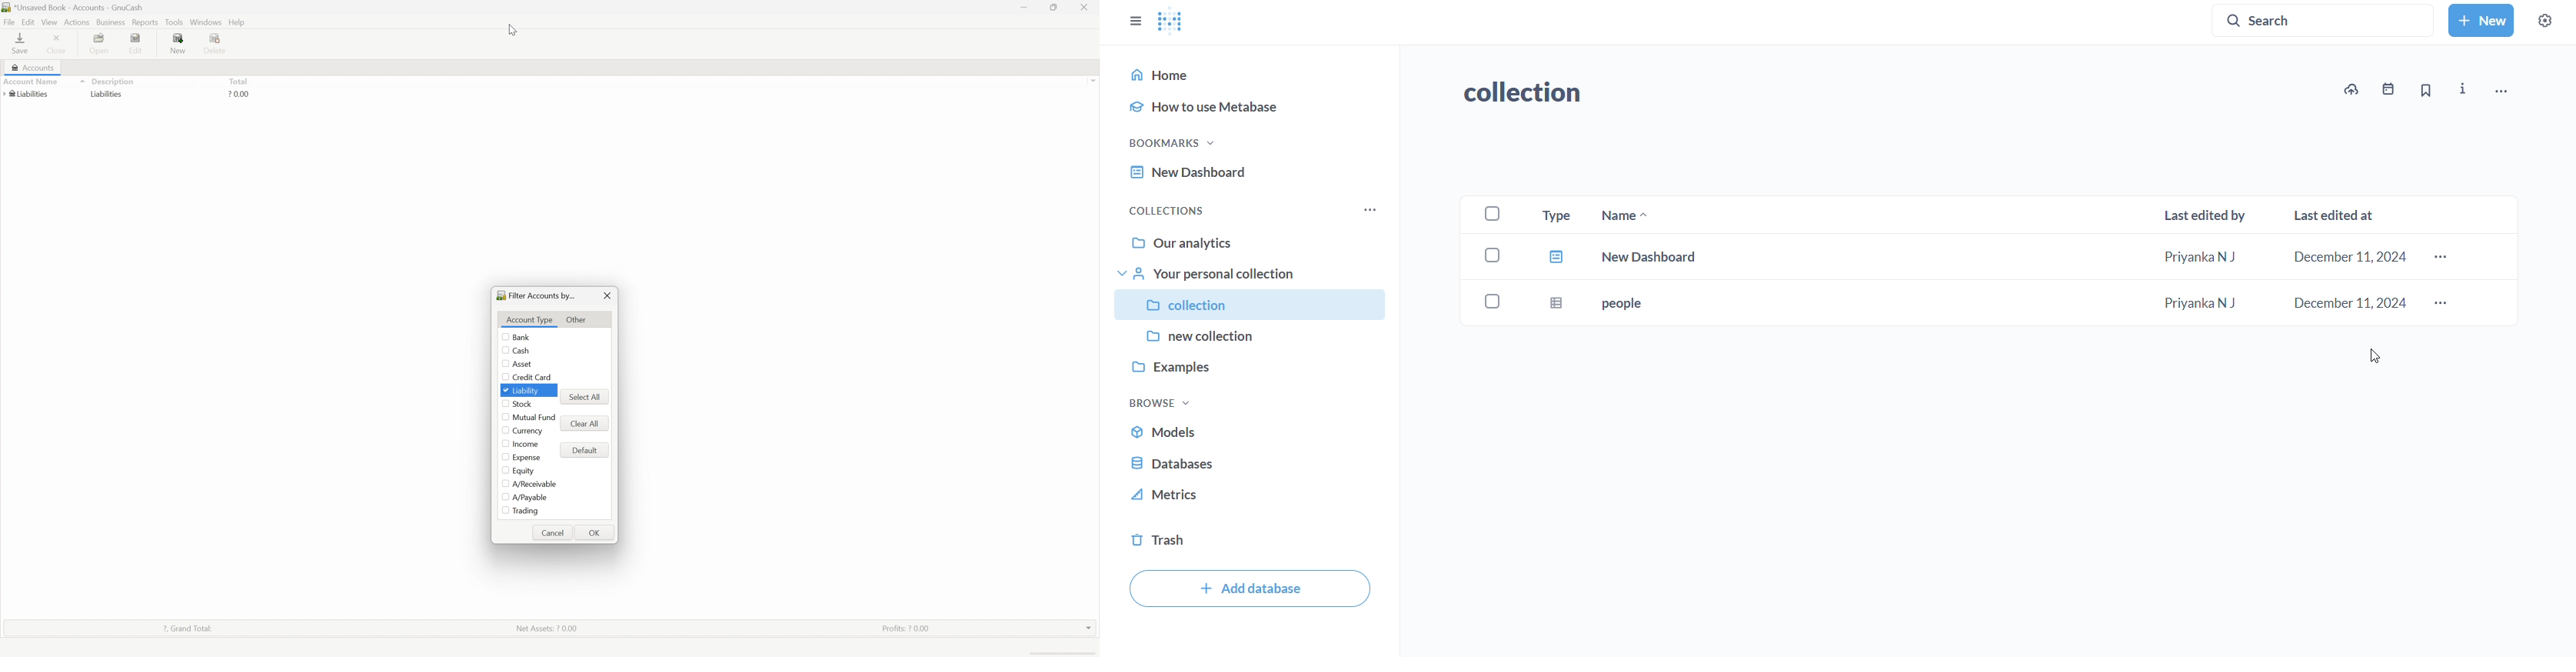 The height and width of the screenshot is (672, 2576). I want to click on Stock, so click(526, 405).